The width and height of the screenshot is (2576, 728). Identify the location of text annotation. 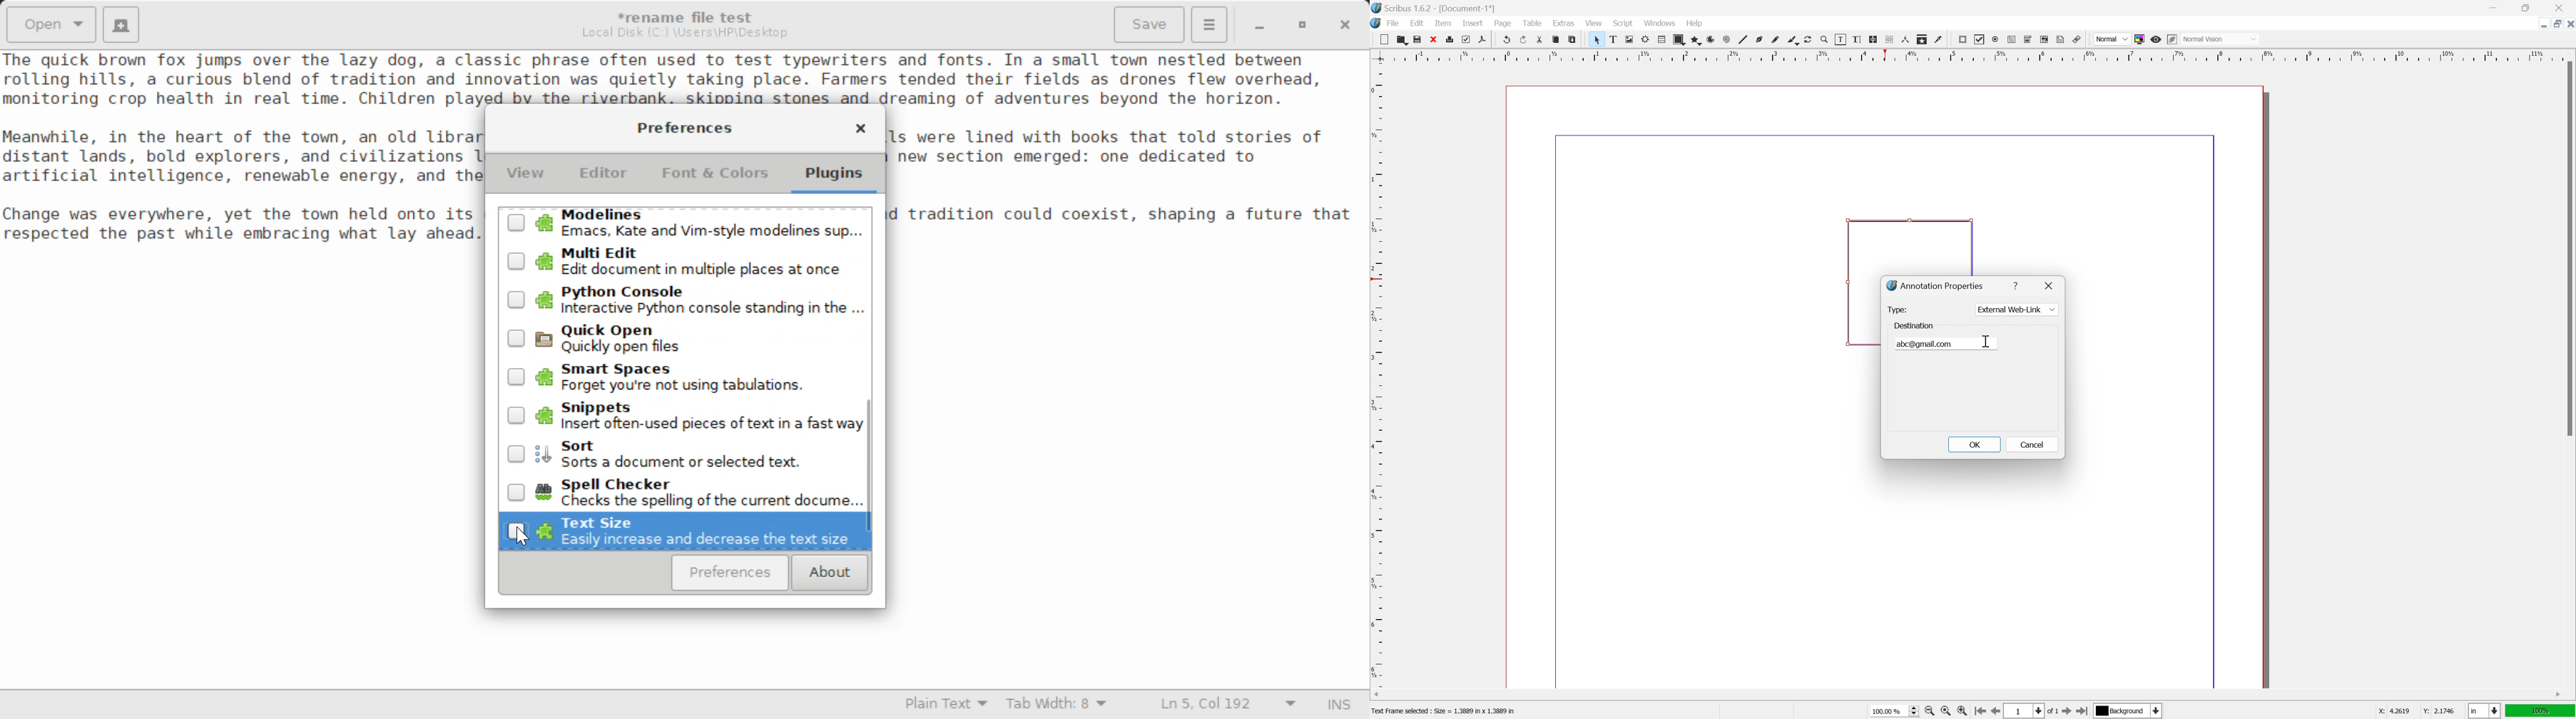
(2061, 39).